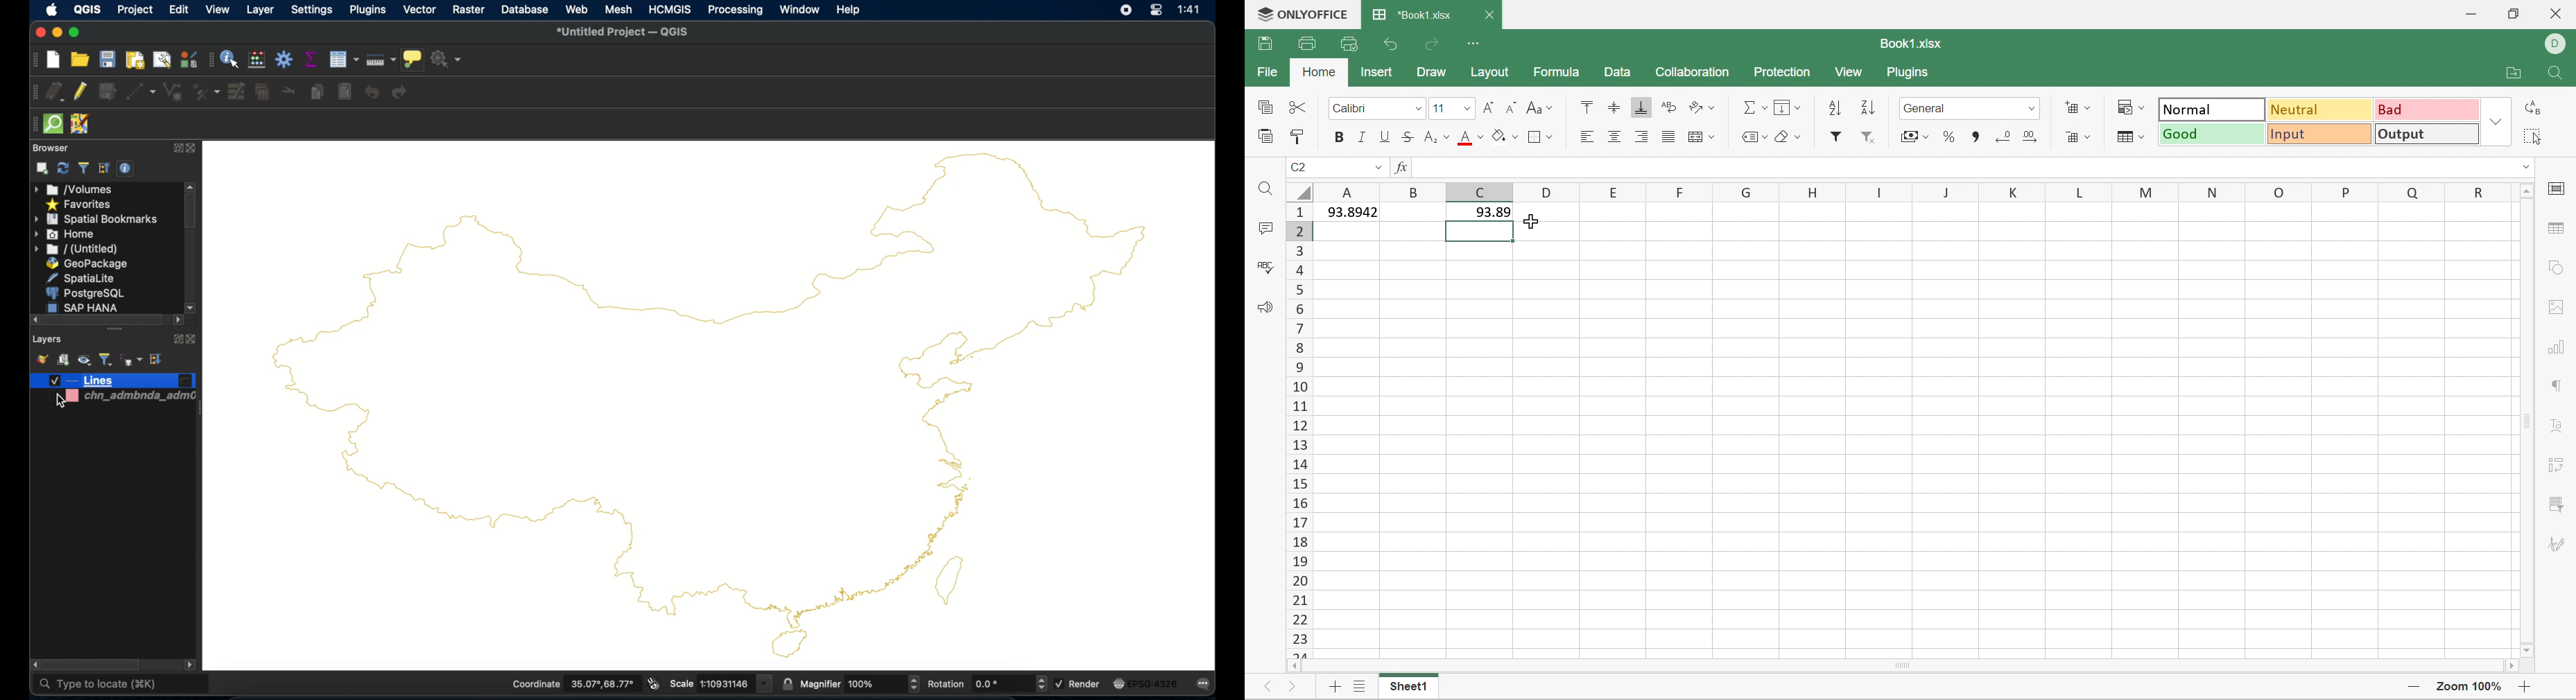  I want to click on database, so click(525, 9).